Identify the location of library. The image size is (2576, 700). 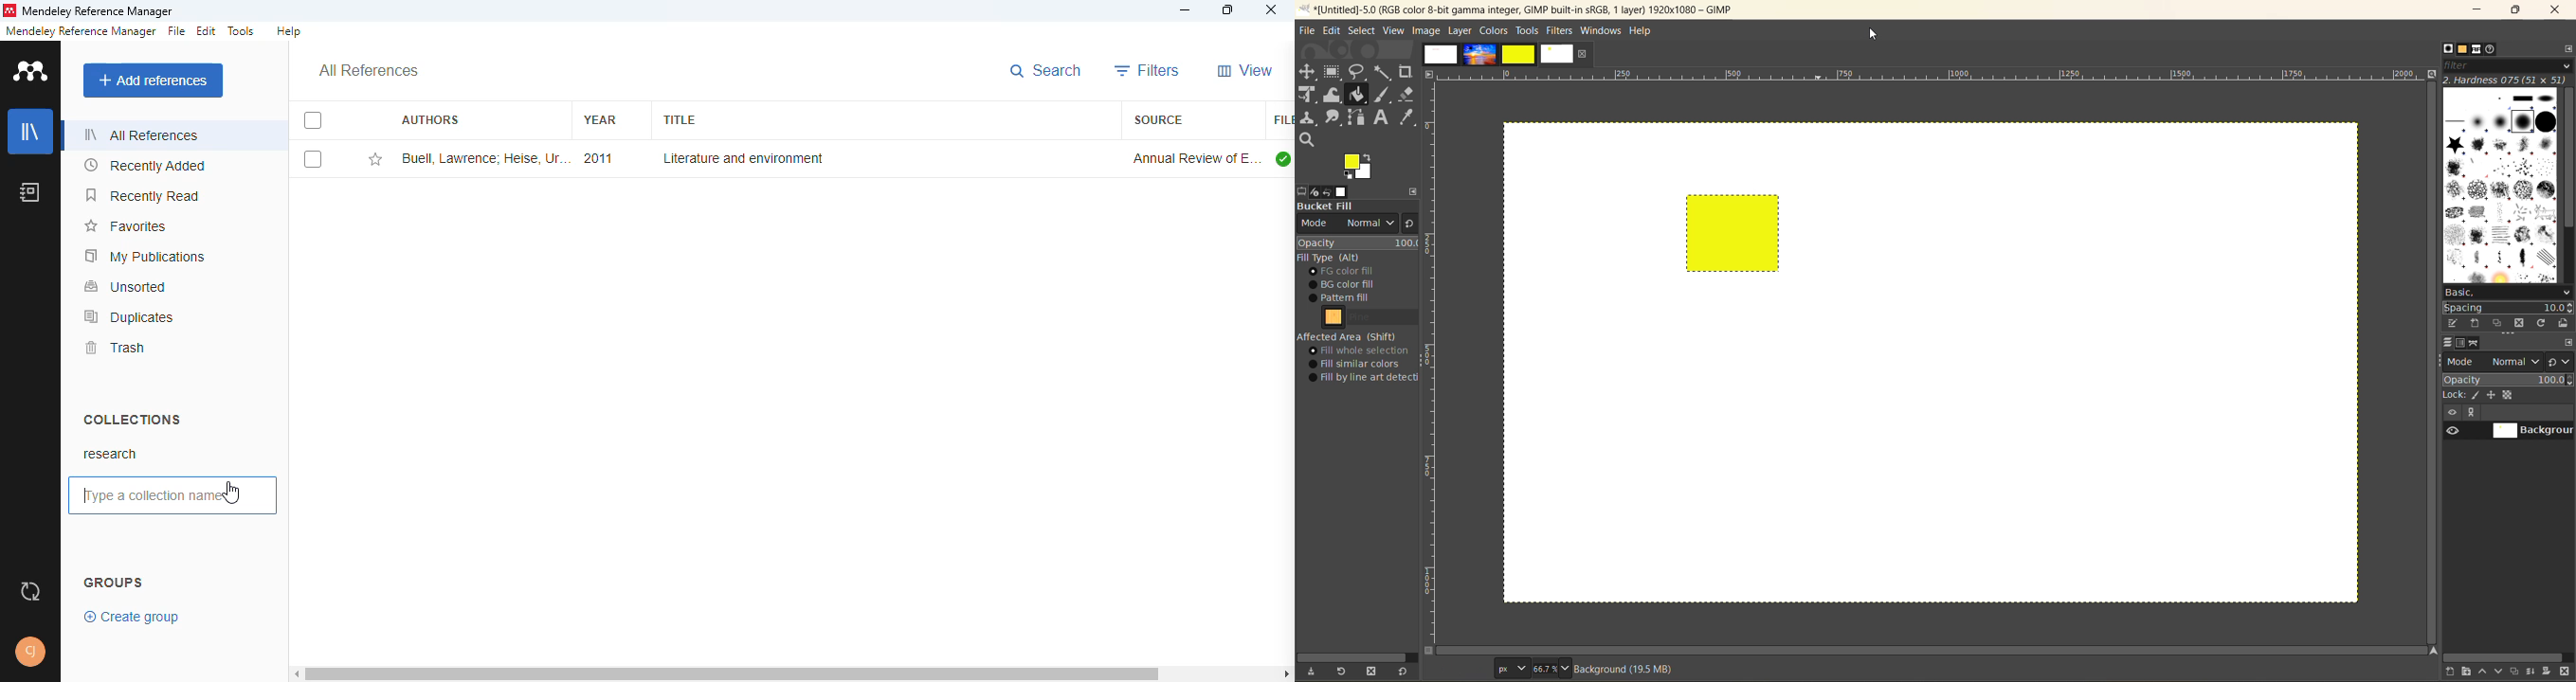
(29, 132).